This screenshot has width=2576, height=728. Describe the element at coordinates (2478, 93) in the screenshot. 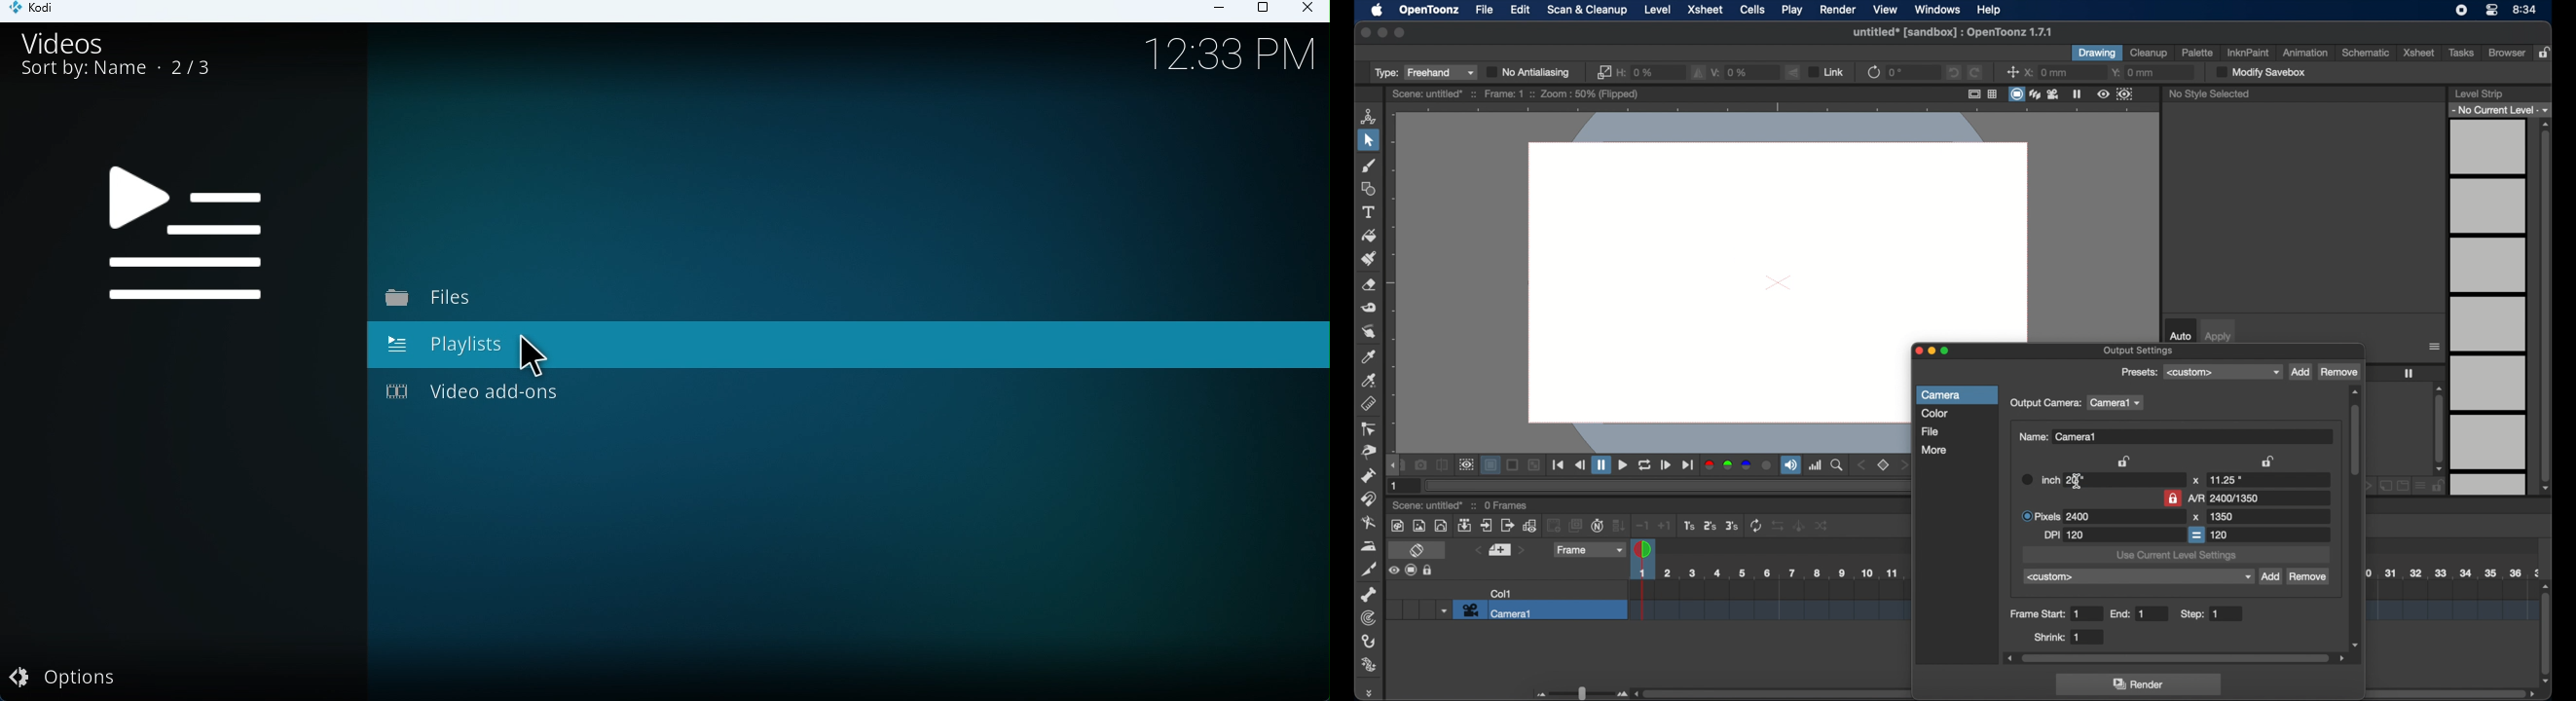

I see `level strip` at that location.